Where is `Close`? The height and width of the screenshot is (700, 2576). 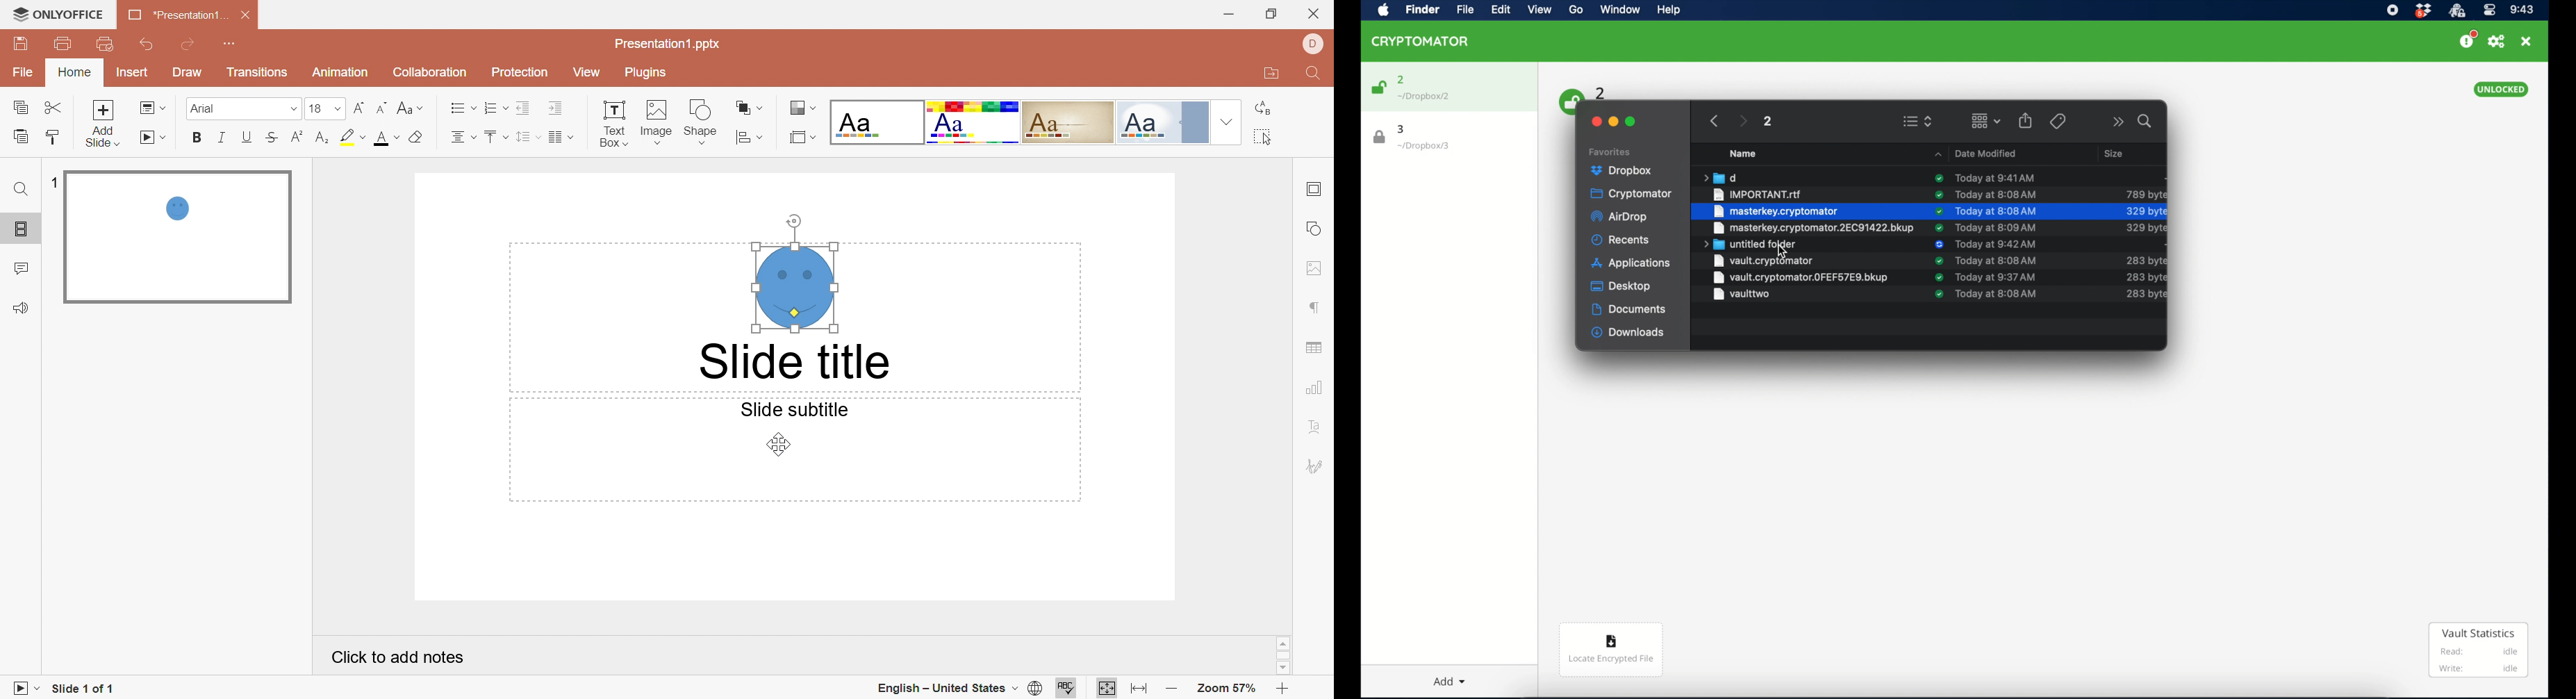
Close is located at coordinates (247, 15).